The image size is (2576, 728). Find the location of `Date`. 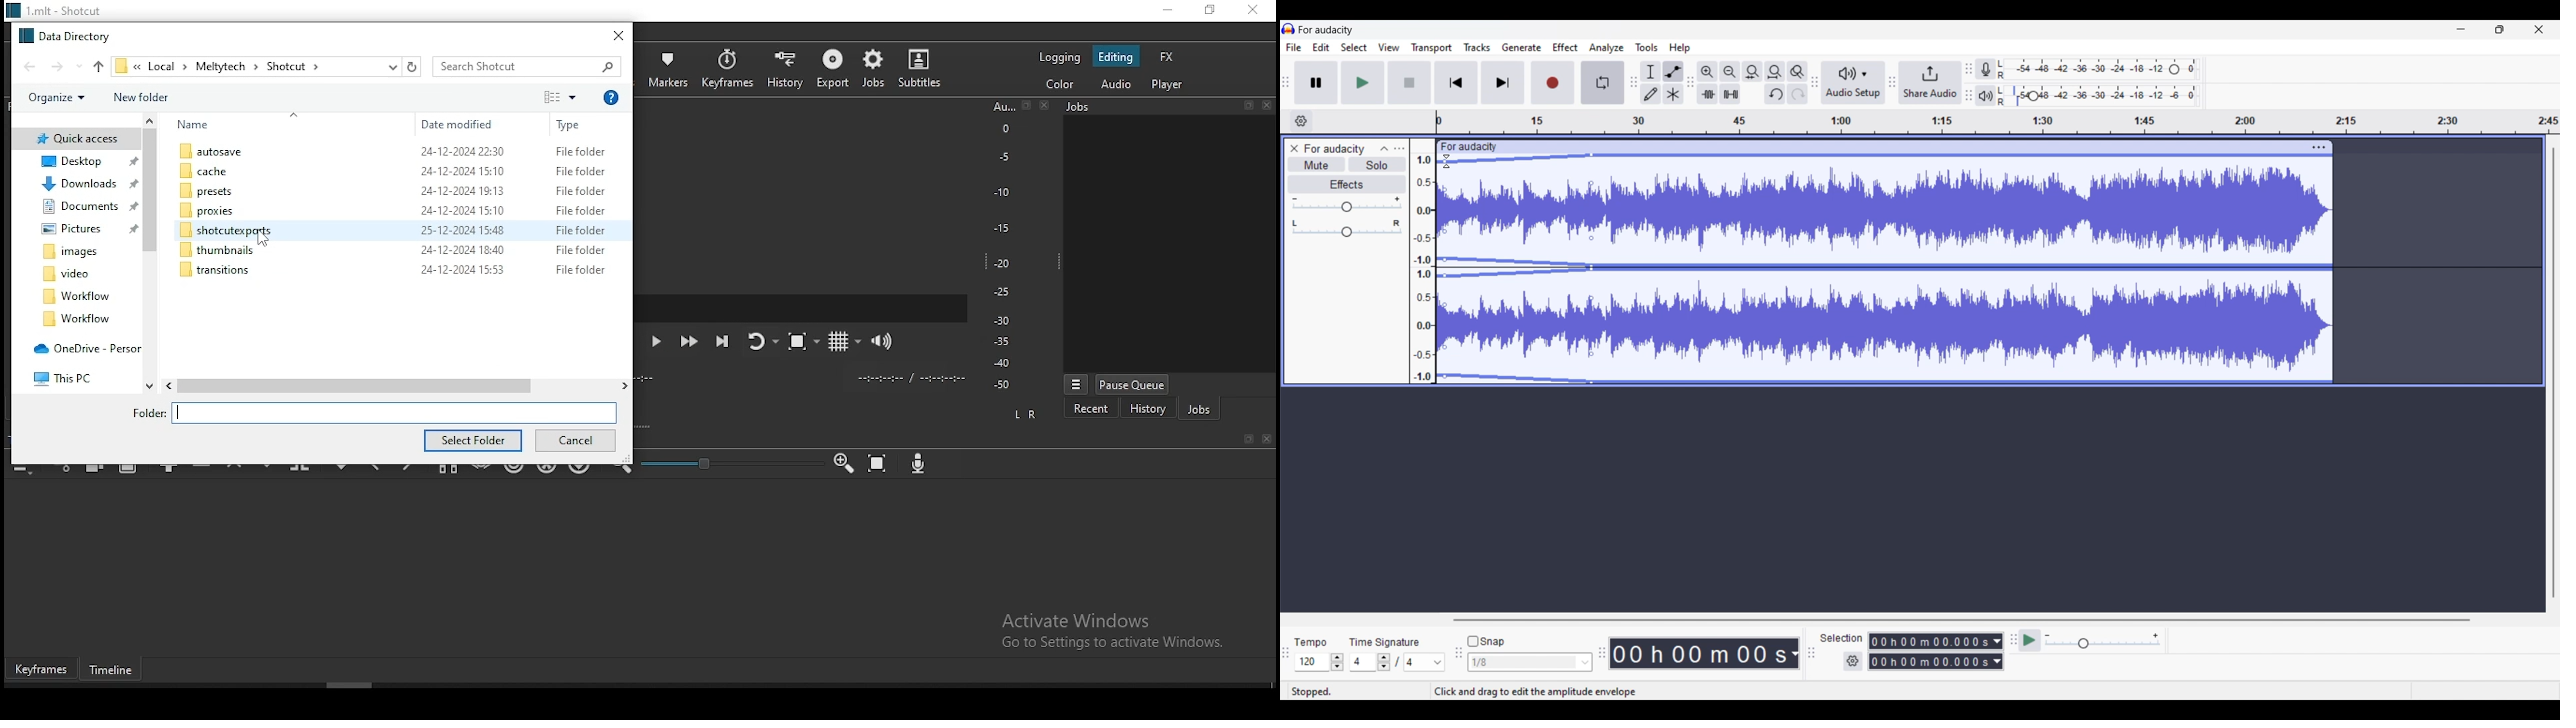

Date is located at coordinates (463, 212).